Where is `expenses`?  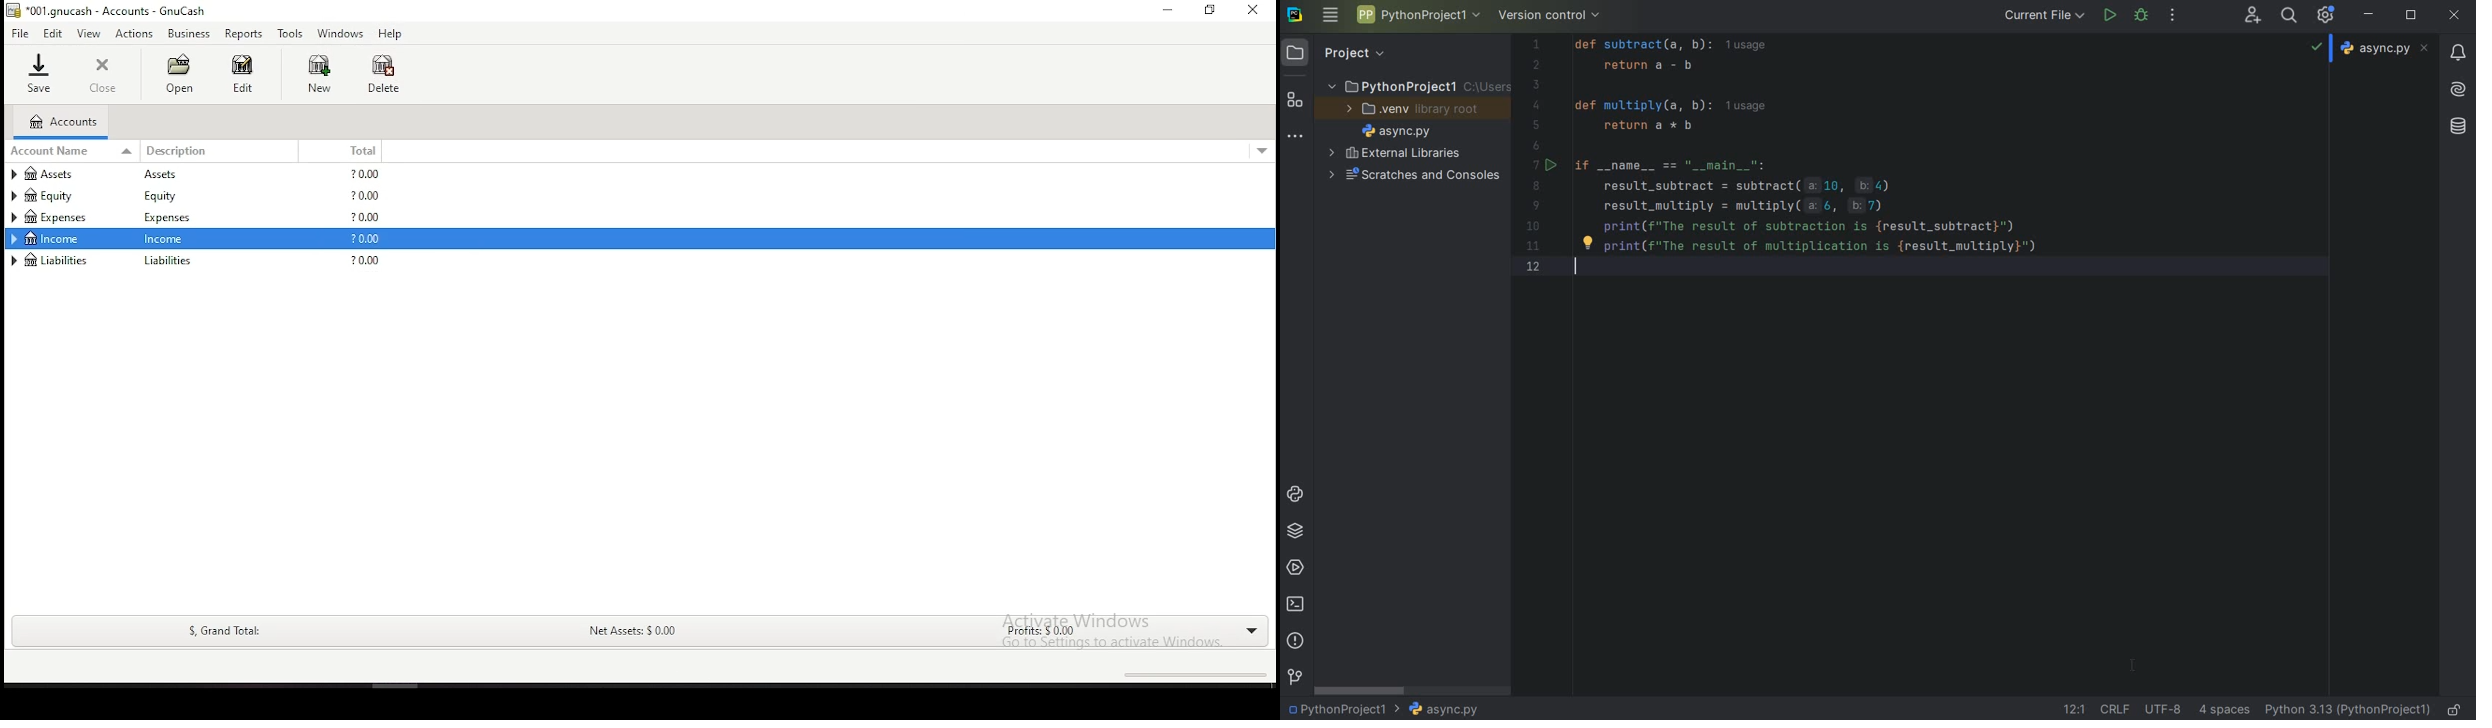
expenses is located at coordinates (67, 217).